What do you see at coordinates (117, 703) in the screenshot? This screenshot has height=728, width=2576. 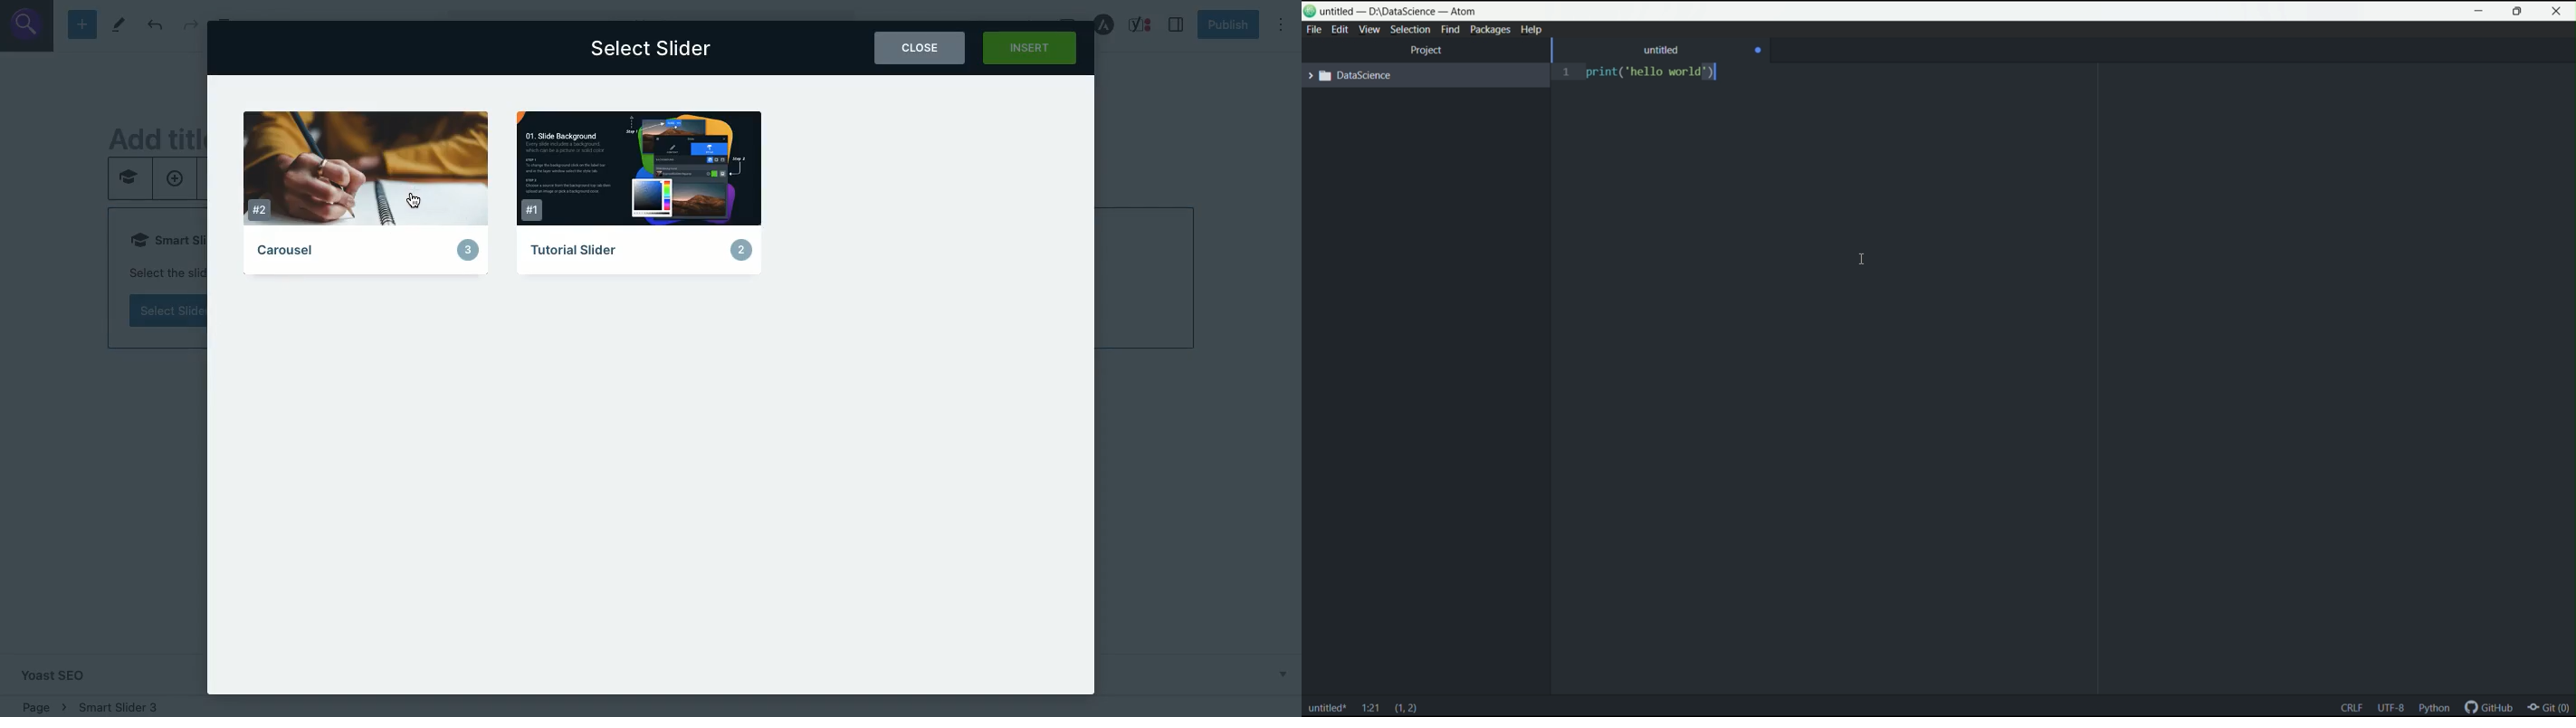 I see `smart sider 3` at bounding box center [117, 703].